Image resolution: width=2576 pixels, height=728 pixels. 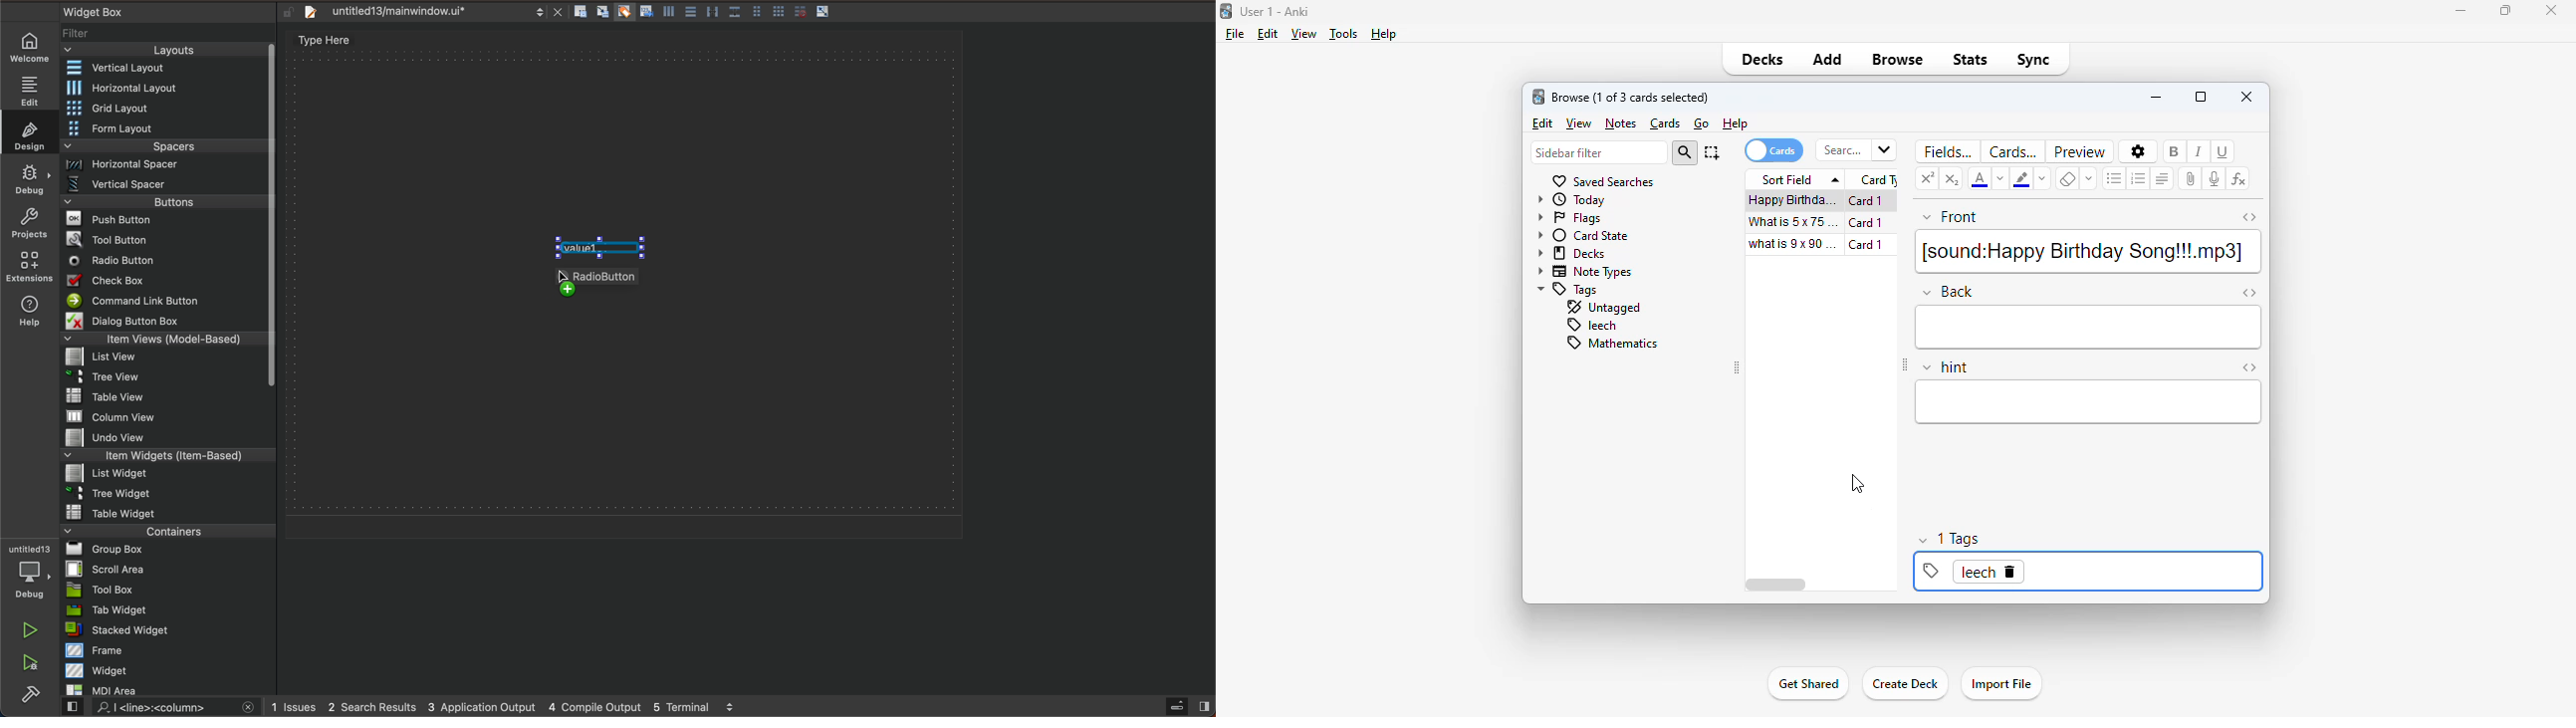 I want to click on back, so click(x=1947, y=291).